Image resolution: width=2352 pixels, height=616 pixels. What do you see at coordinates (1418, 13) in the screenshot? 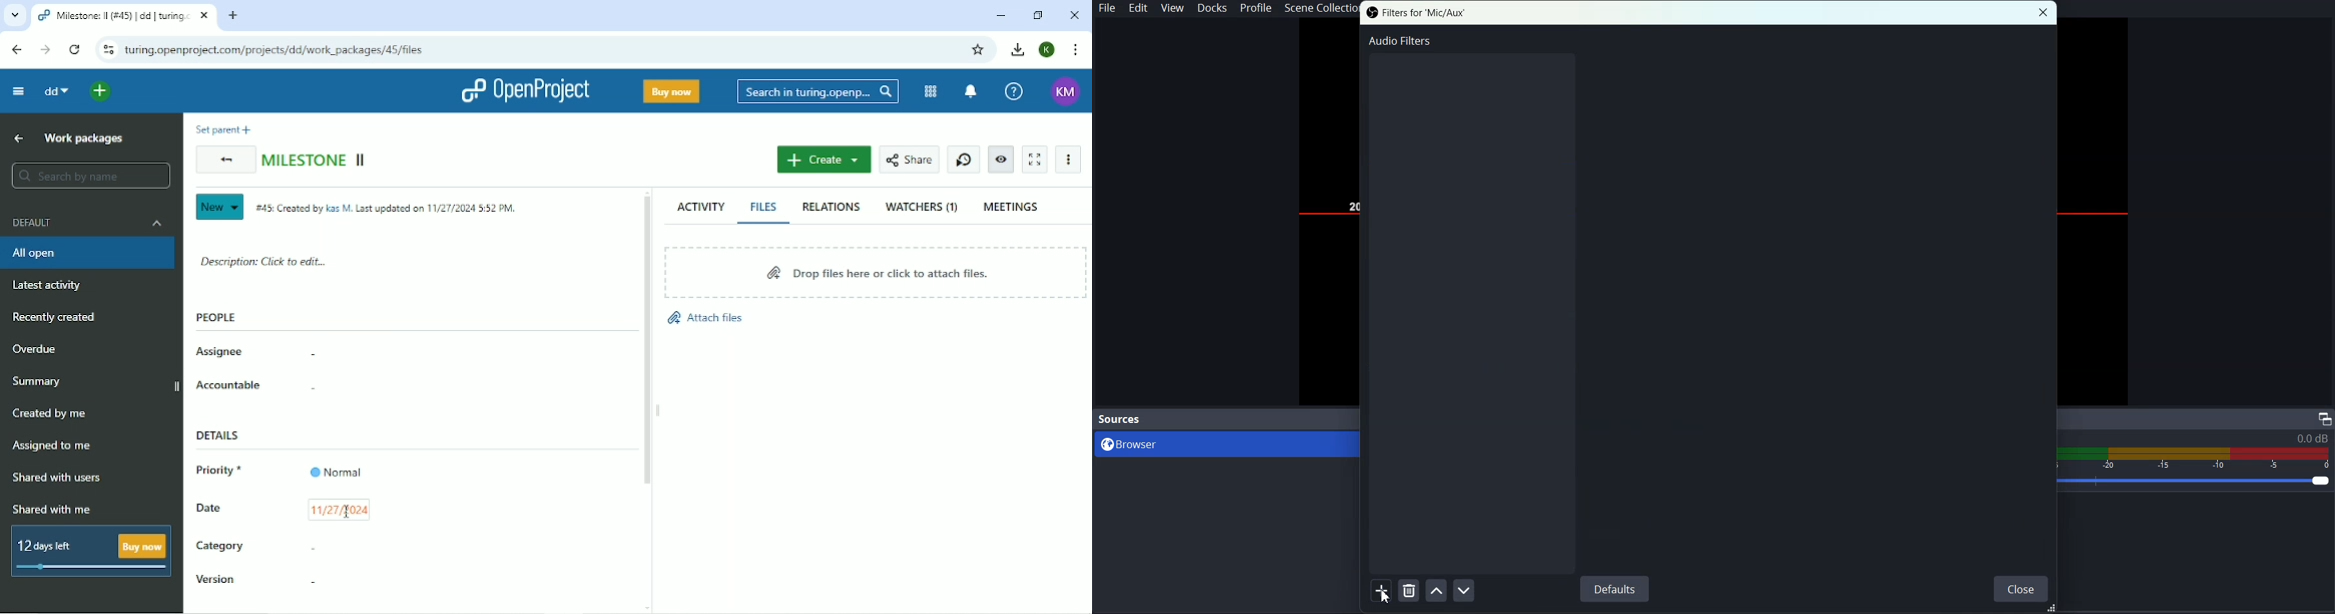
I see `Filter for 'Mic/Aux'` at bounding box center [1418, 13].